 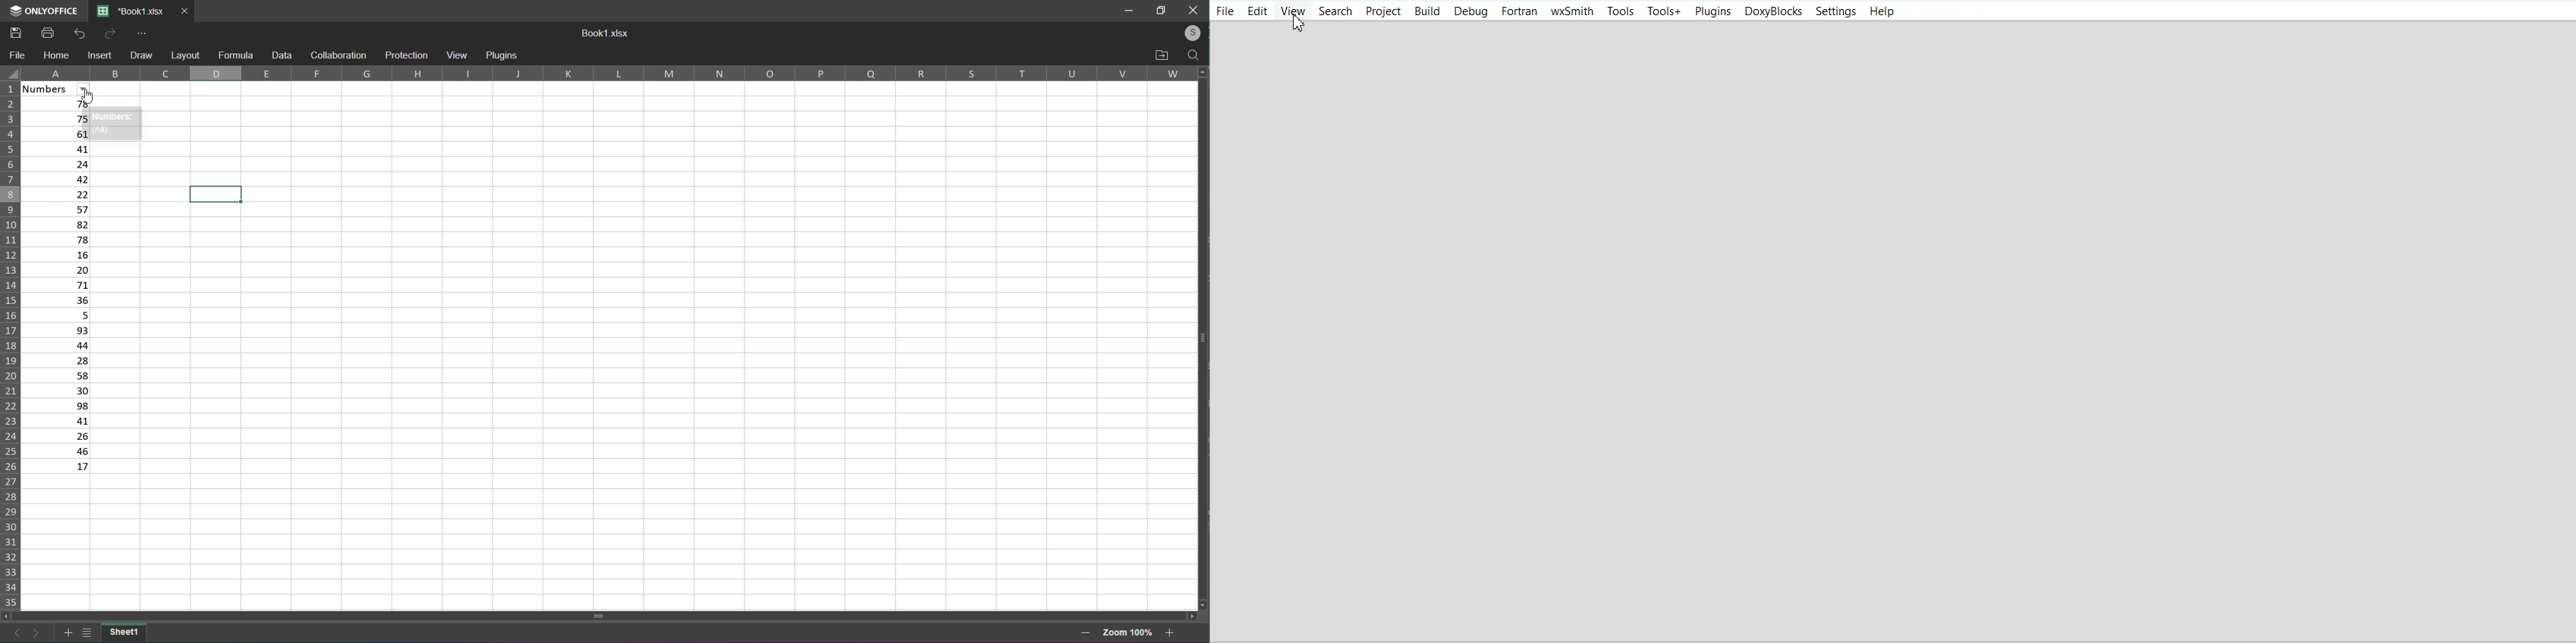 I want to click on 75, so click(x=55, y=120).